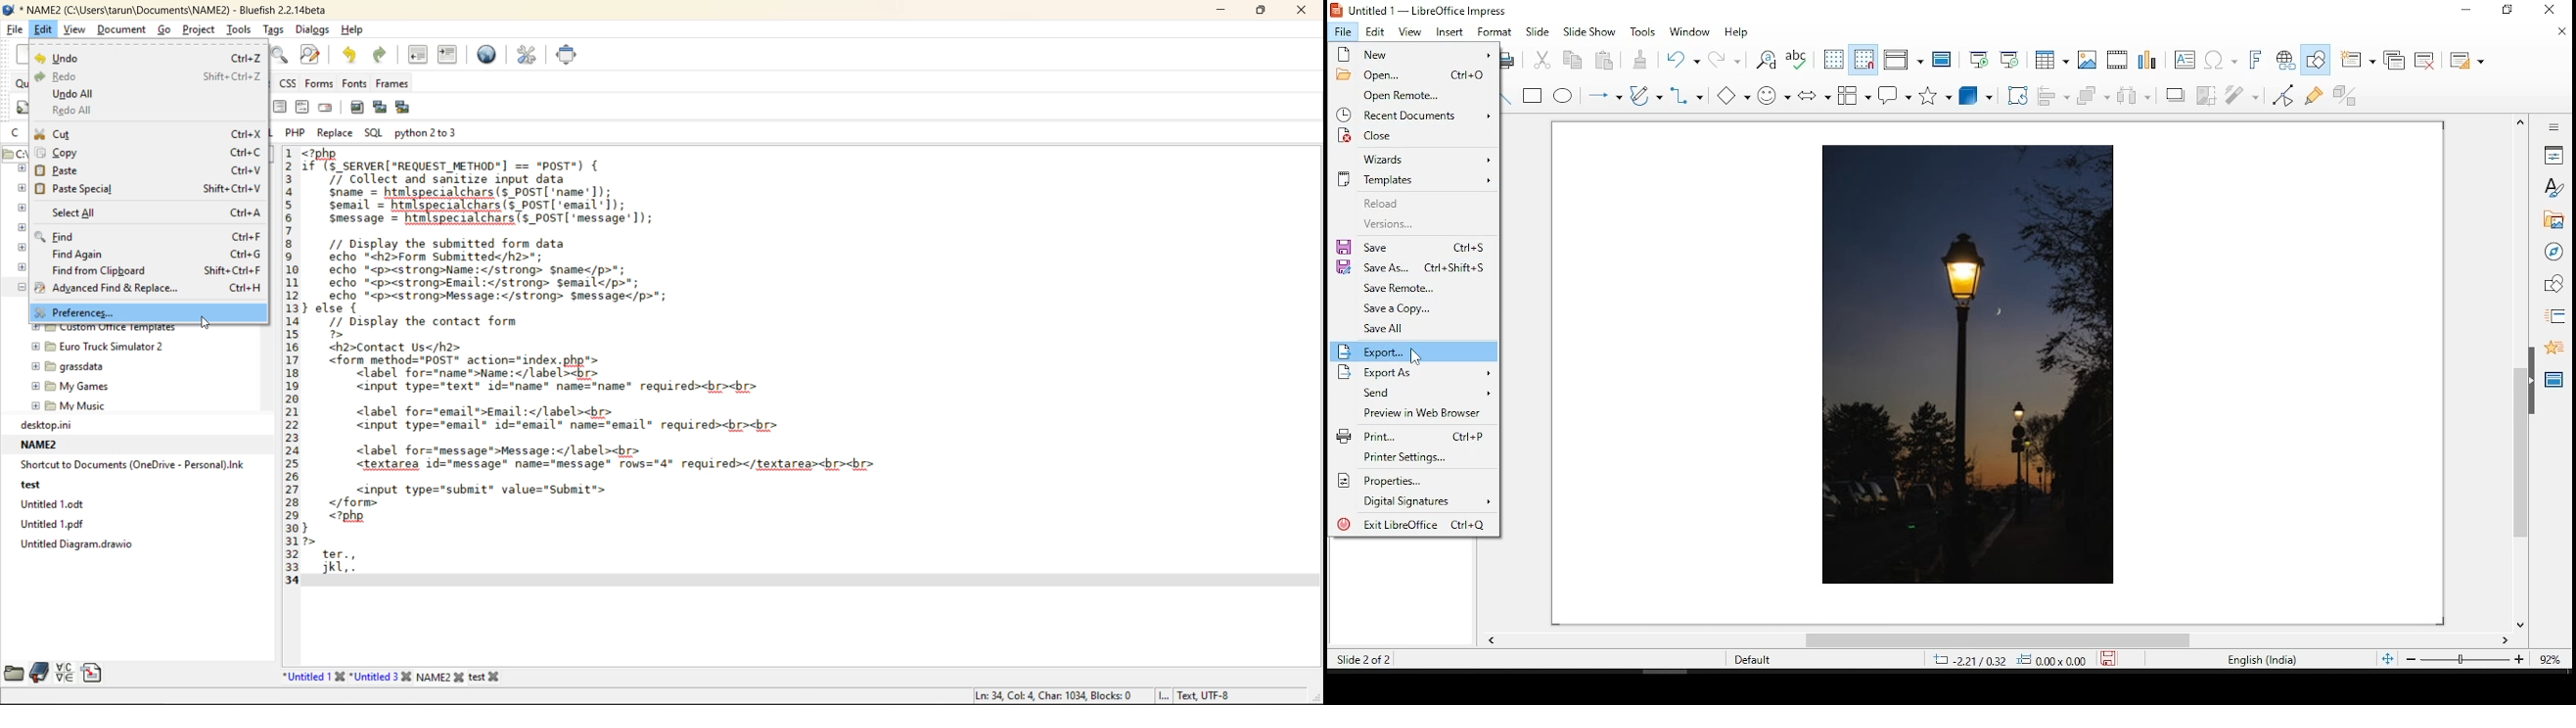  What do you see at coordinates (1894, 95) in the screenshot?
I see `callout shapes` at bounding box center [1894, 95].